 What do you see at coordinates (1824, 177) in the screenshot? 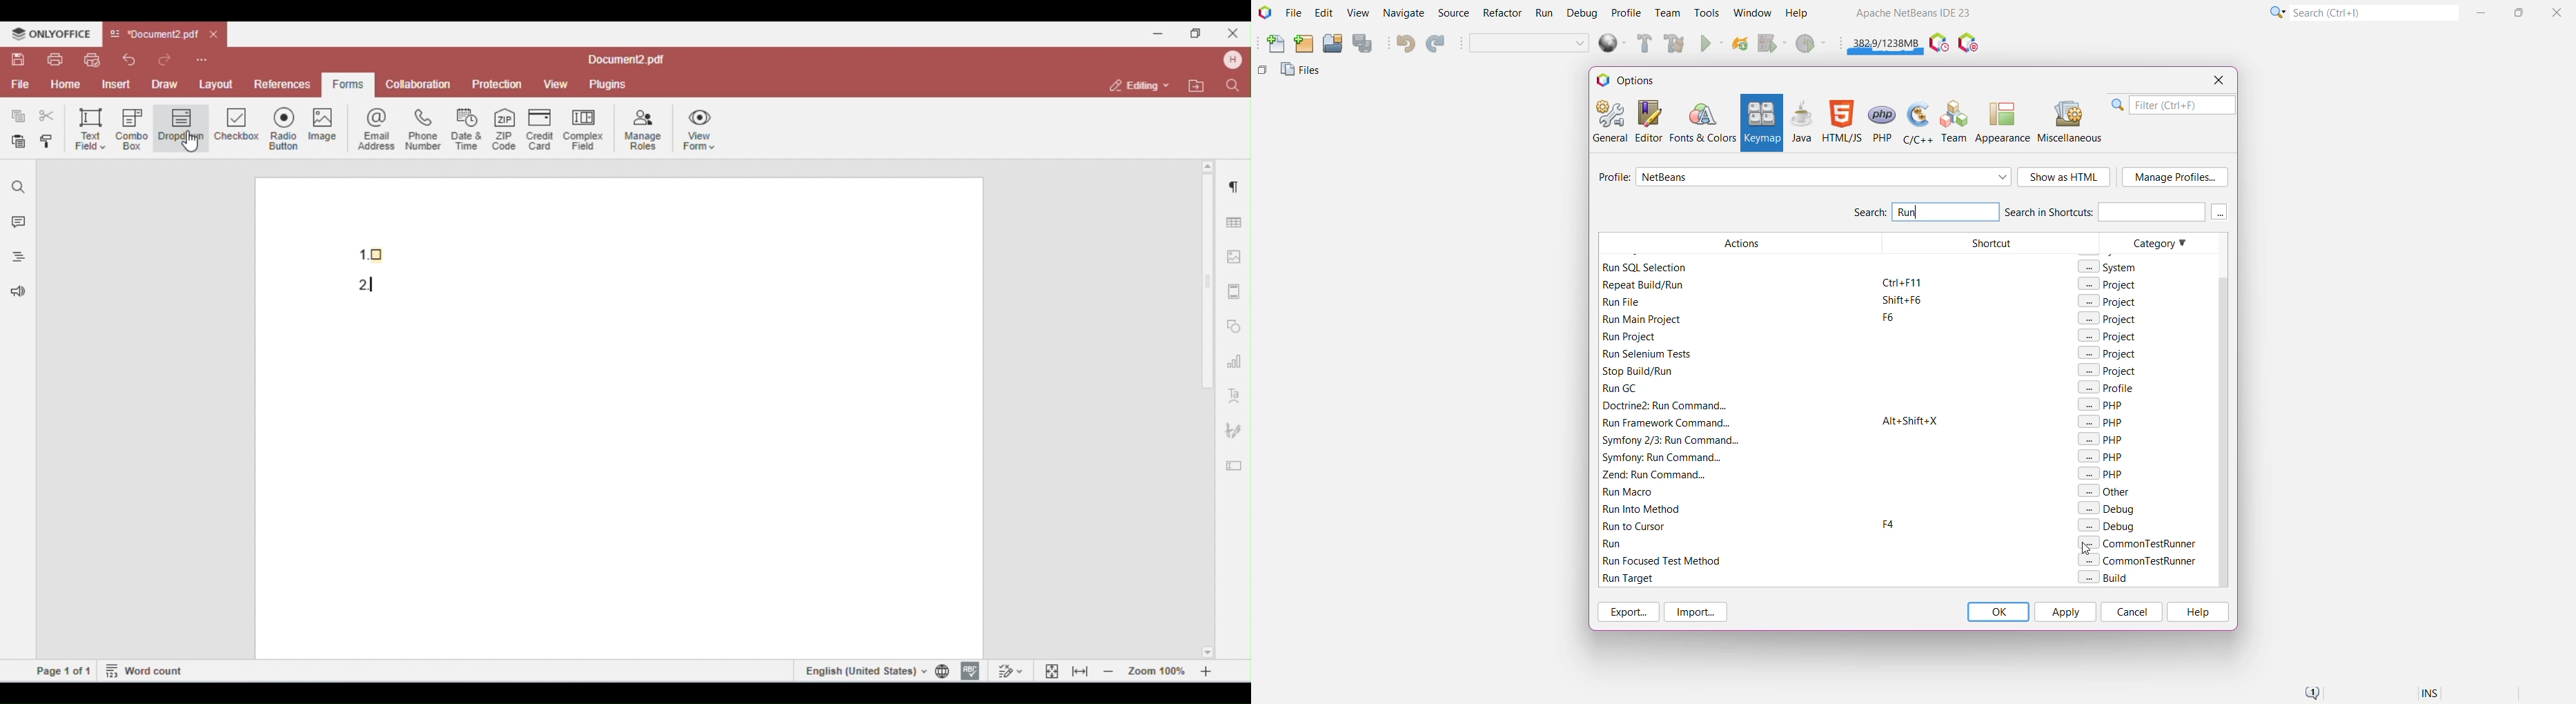
I see `Select required profile from the list` at bounding box center [1824, 177].